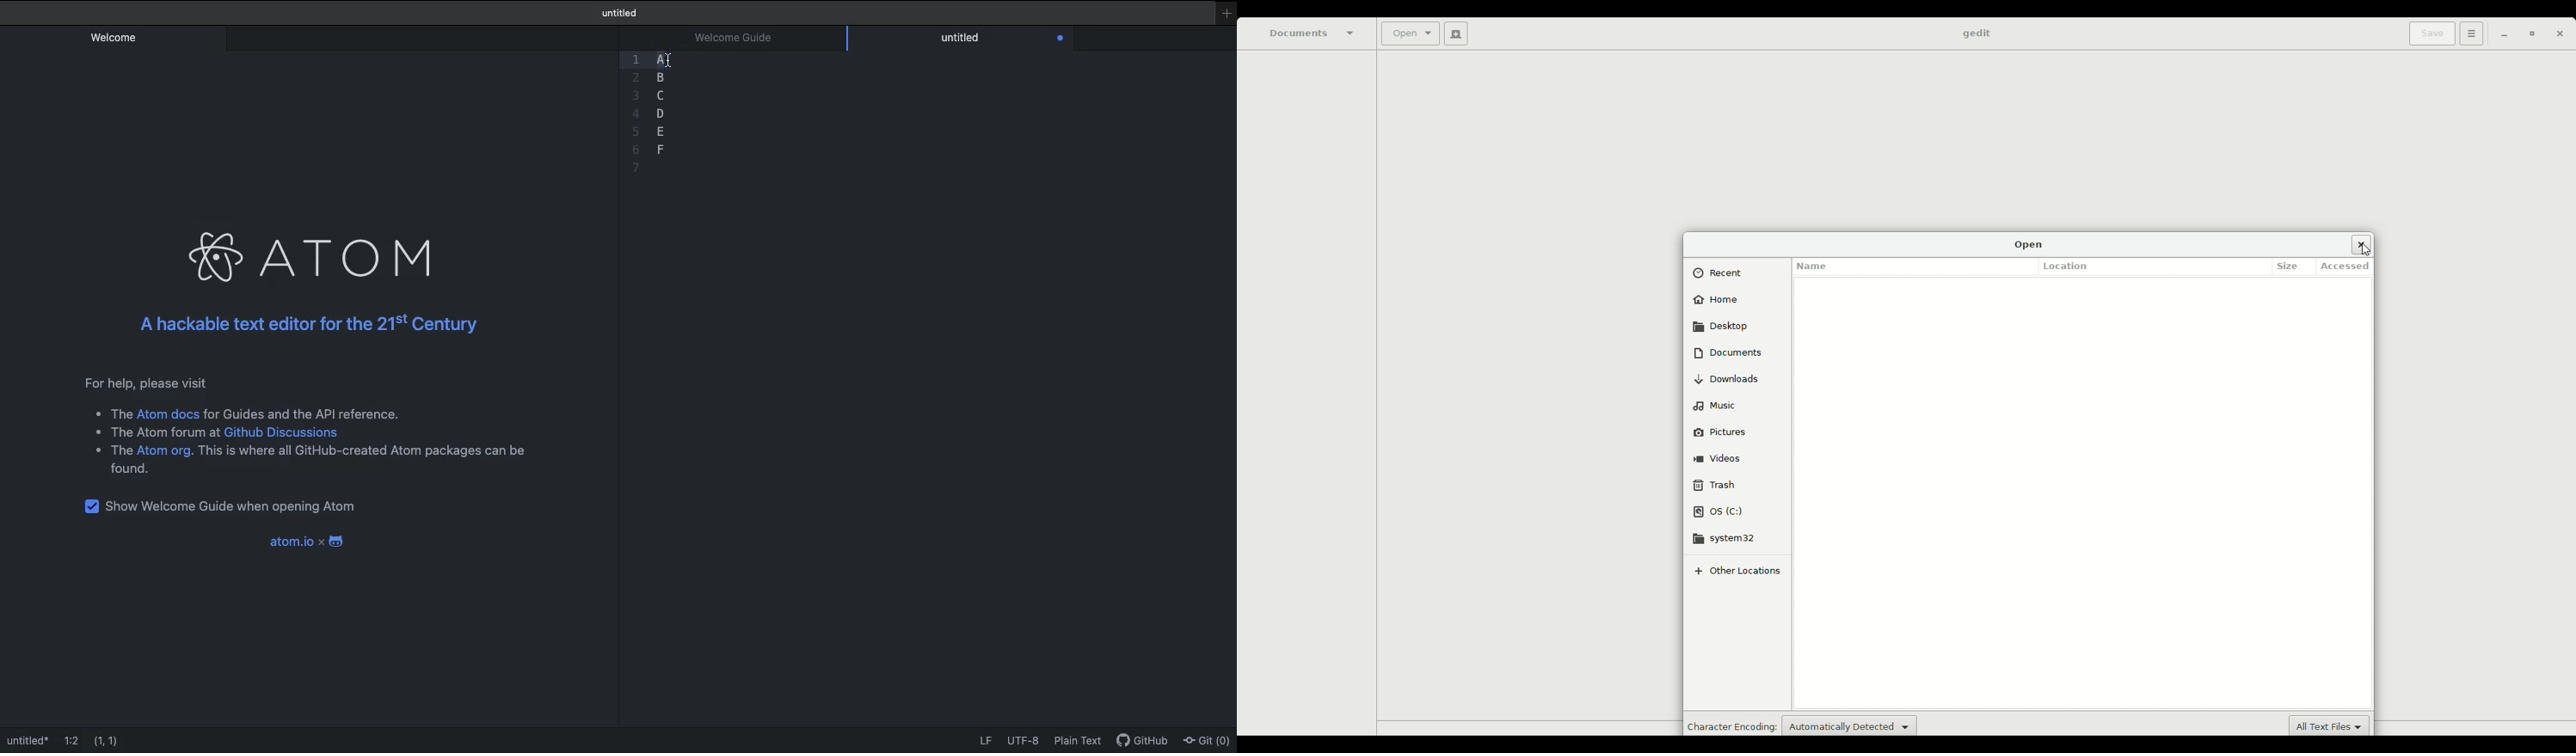 The height and width of the screenshot is (756, 2576). Describe the element at coordinates (634, 95) in the screenshot. I see `3` at that location.